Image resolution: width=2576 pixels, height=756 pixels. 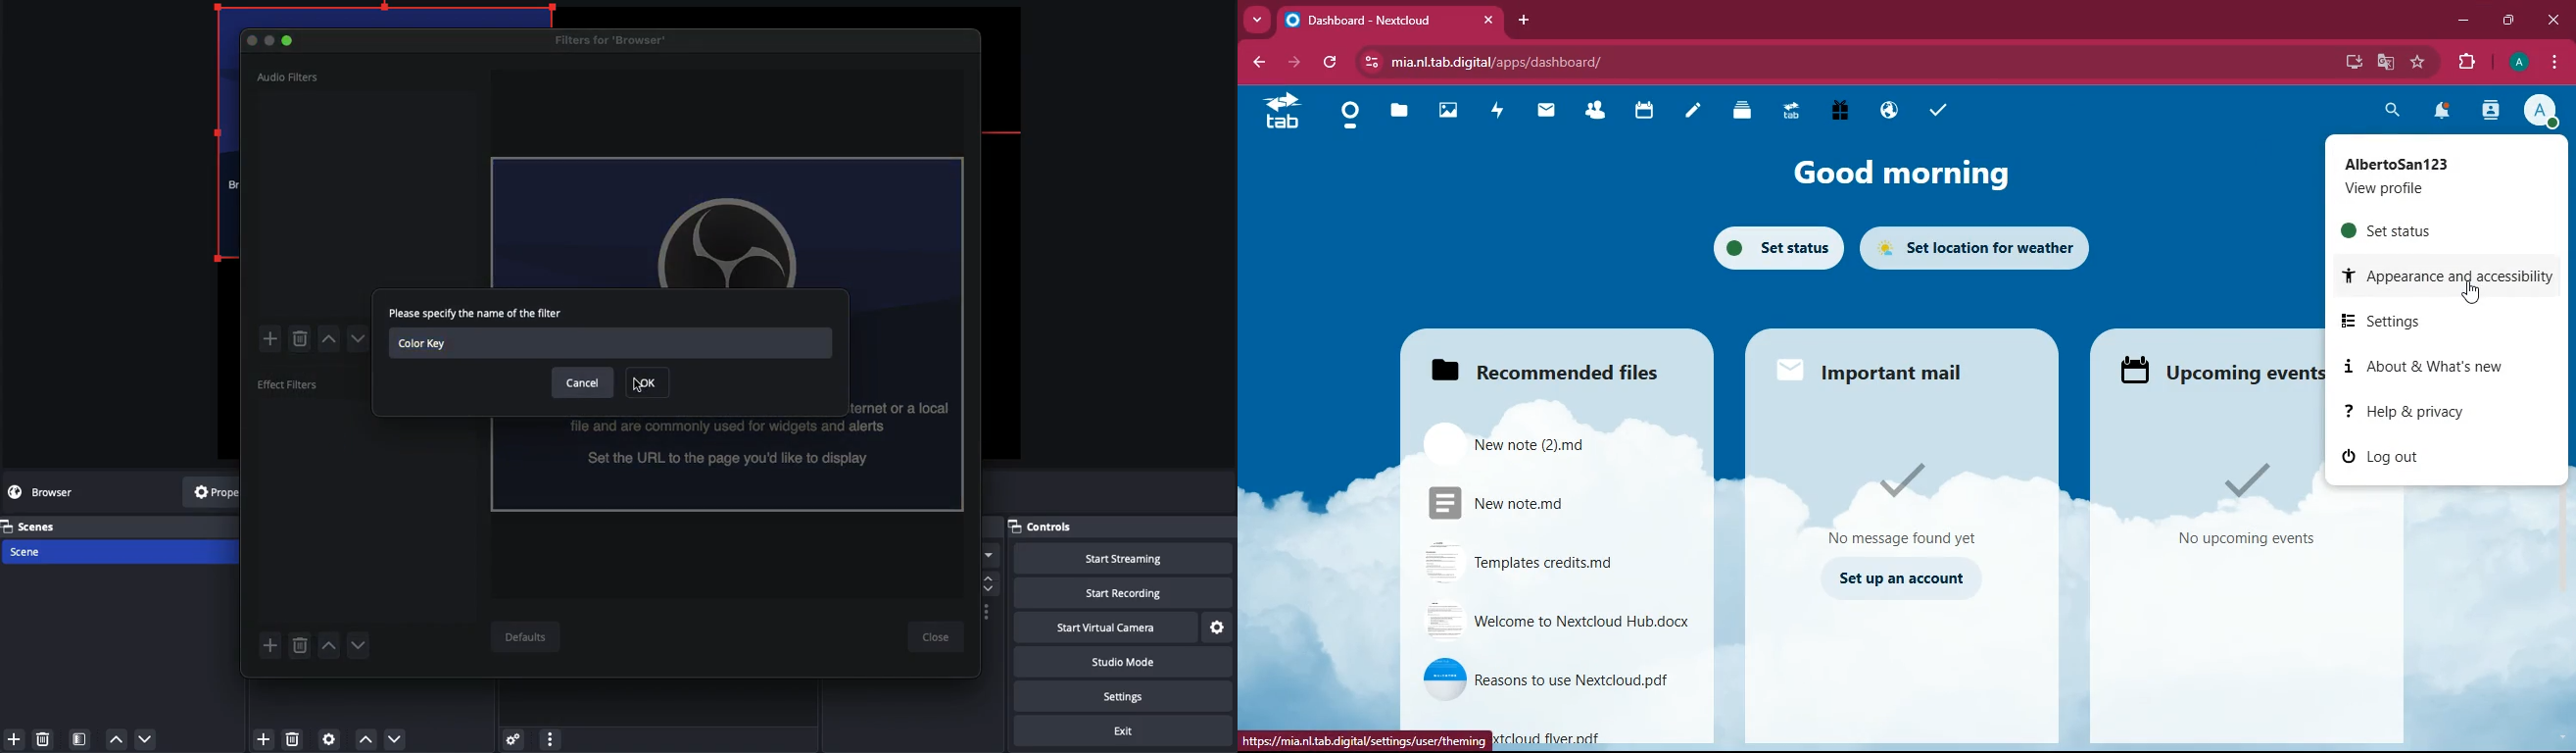 I want to click on Start recording, so click(x=1118, y=592).